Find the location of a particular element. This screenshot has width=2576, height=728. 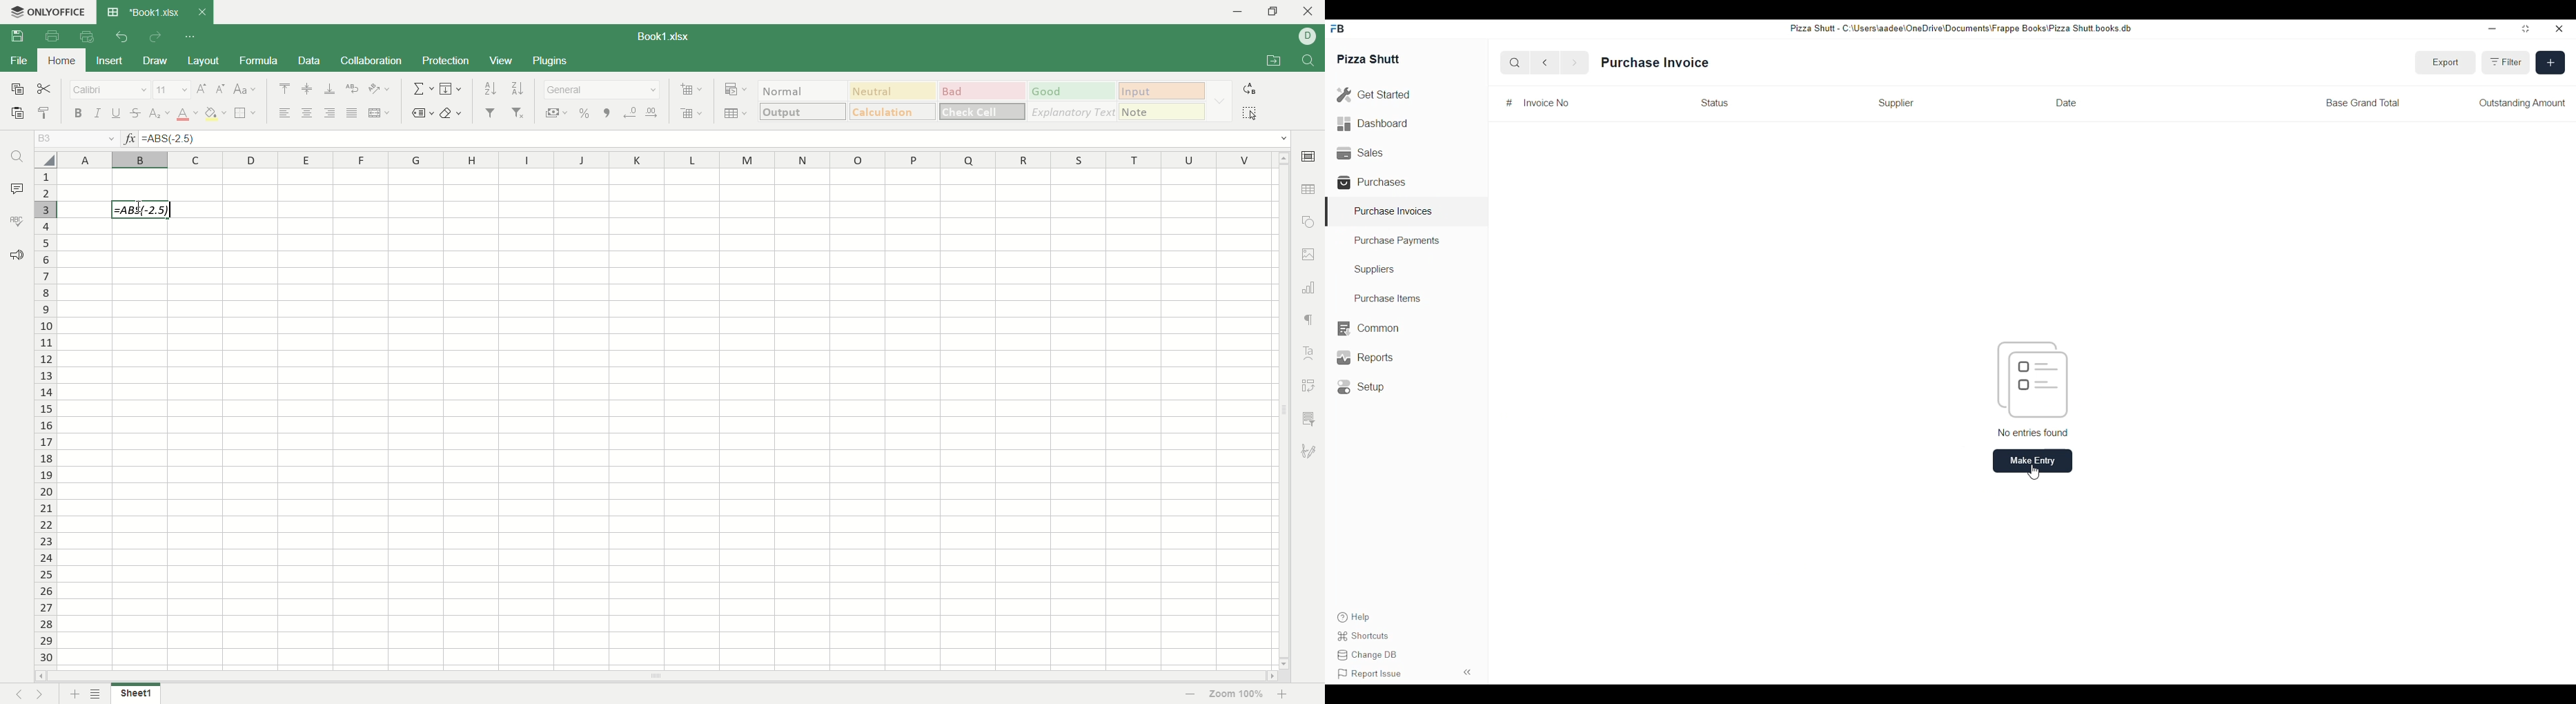

comma style is located at coordinates (609, 113).